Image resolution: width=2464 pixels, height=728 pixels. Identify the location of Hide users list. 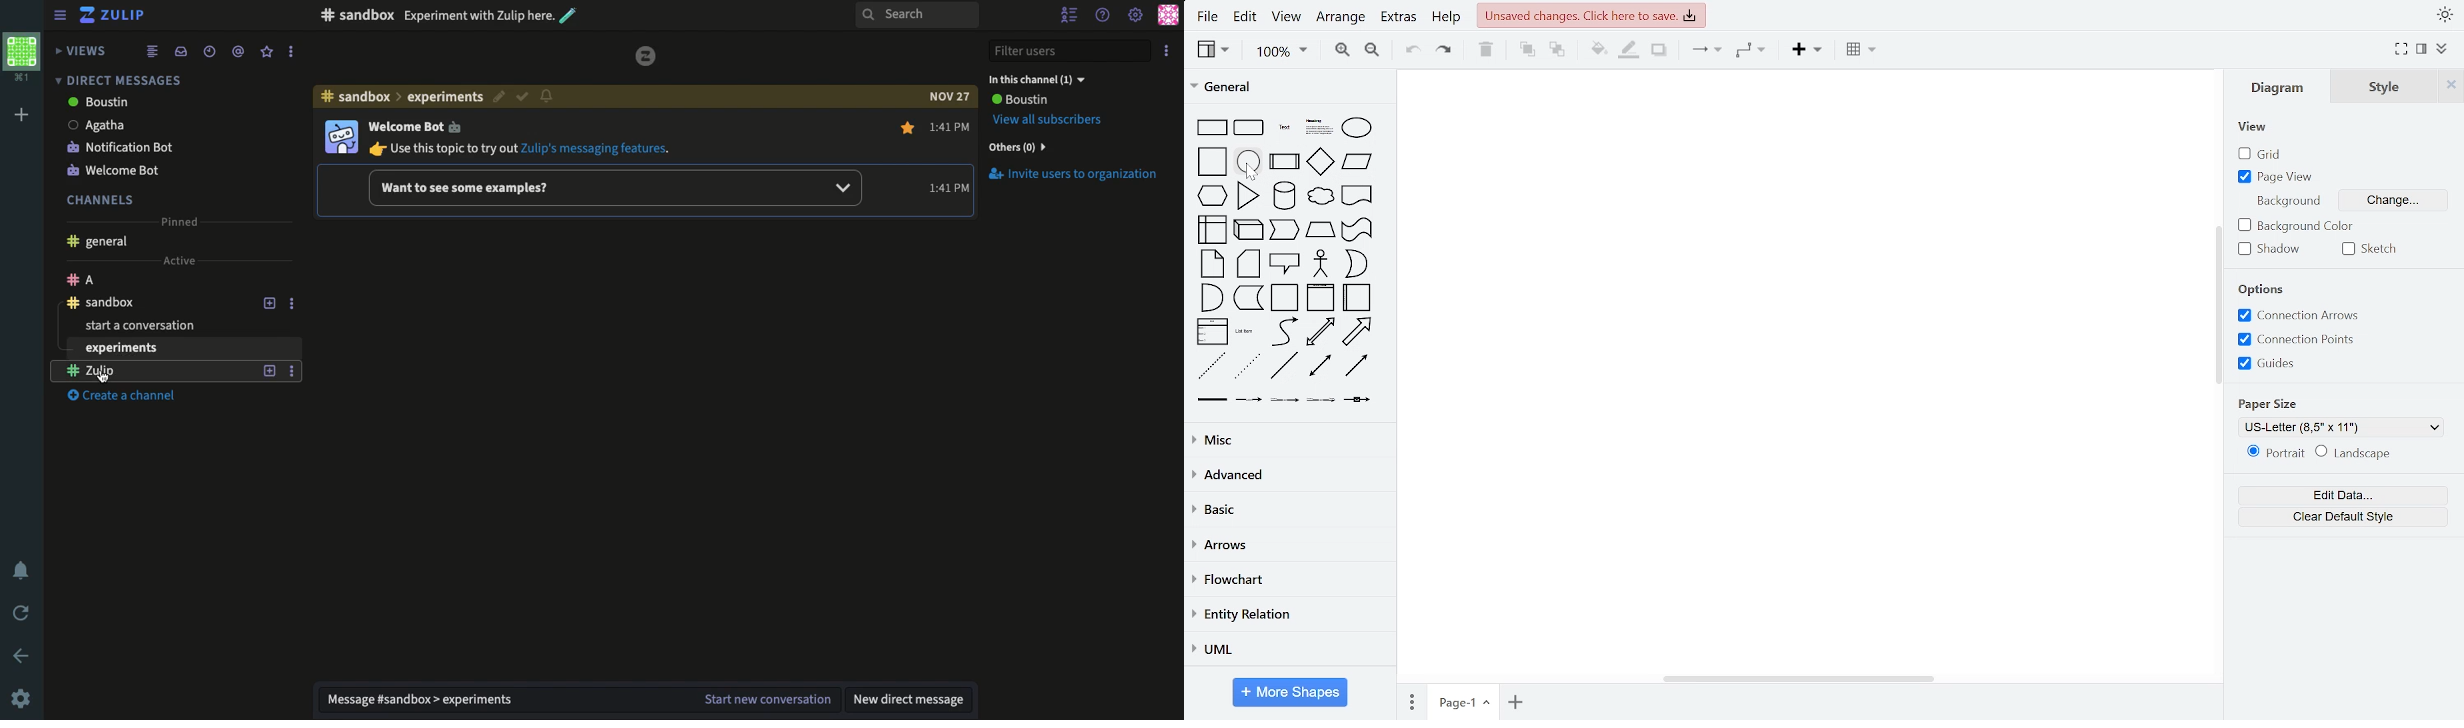
(1072, 16).